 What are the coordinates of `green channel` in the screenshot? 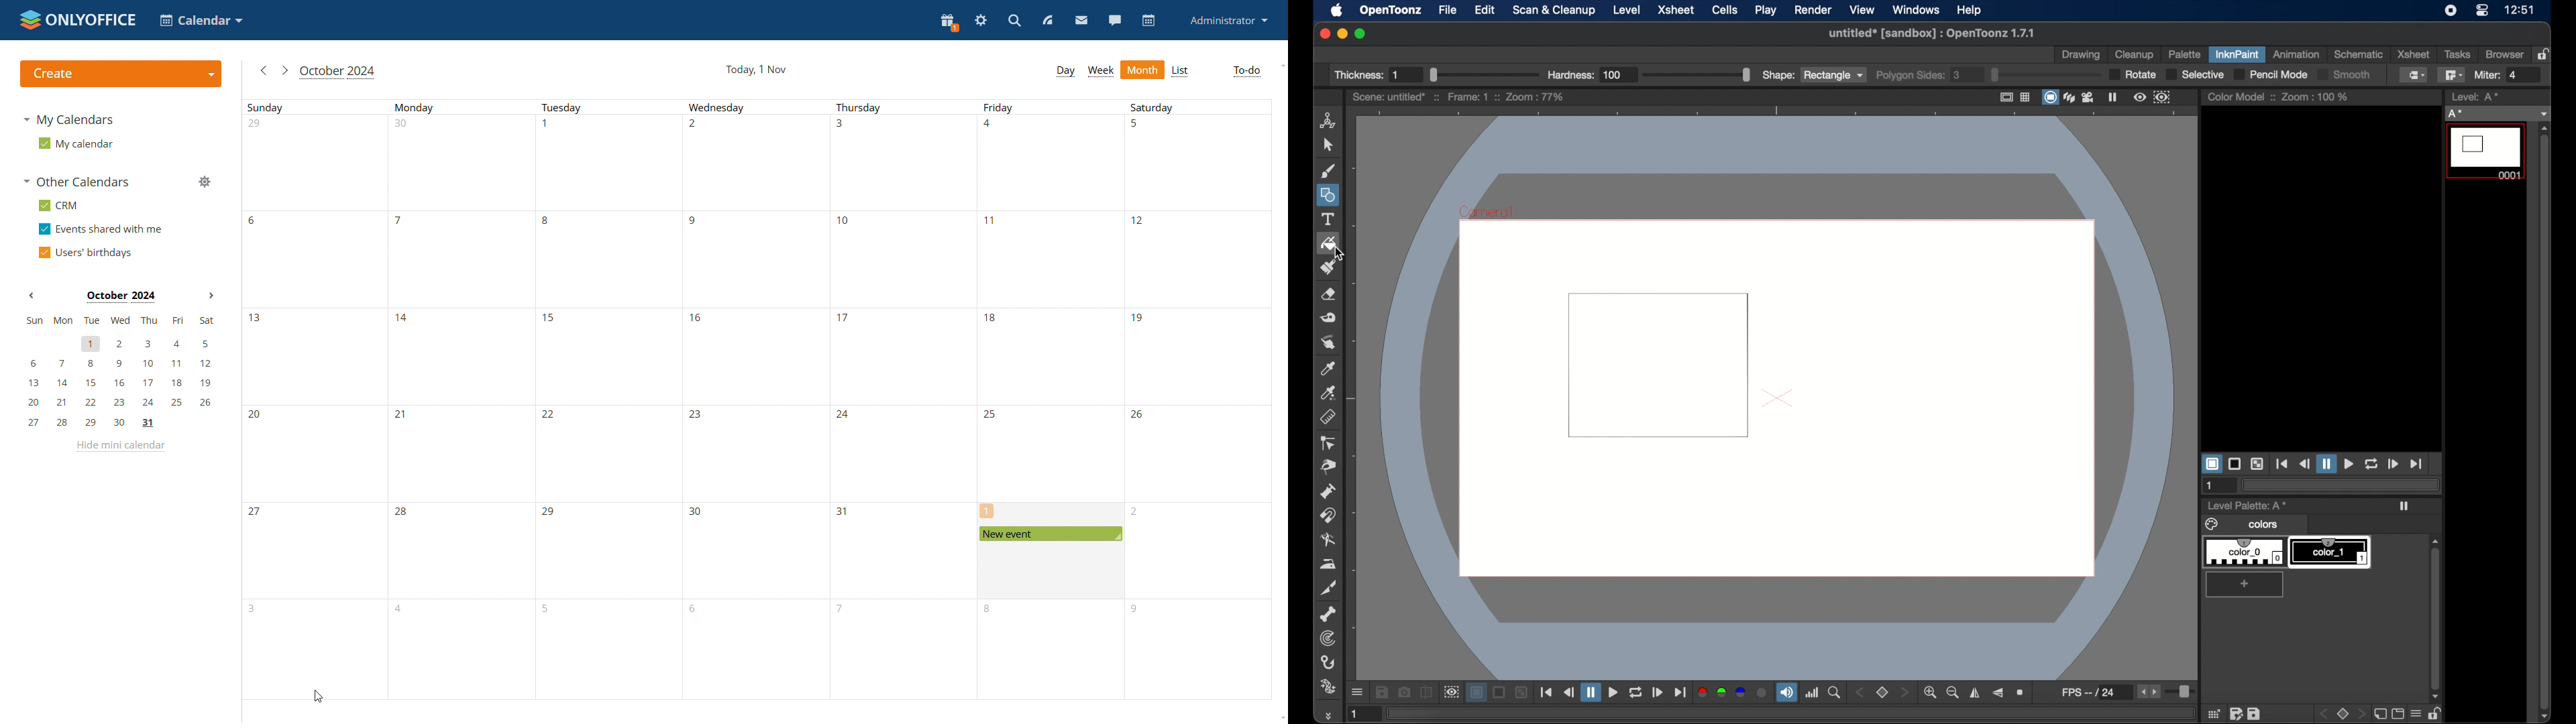 It's located at (1723, 692).